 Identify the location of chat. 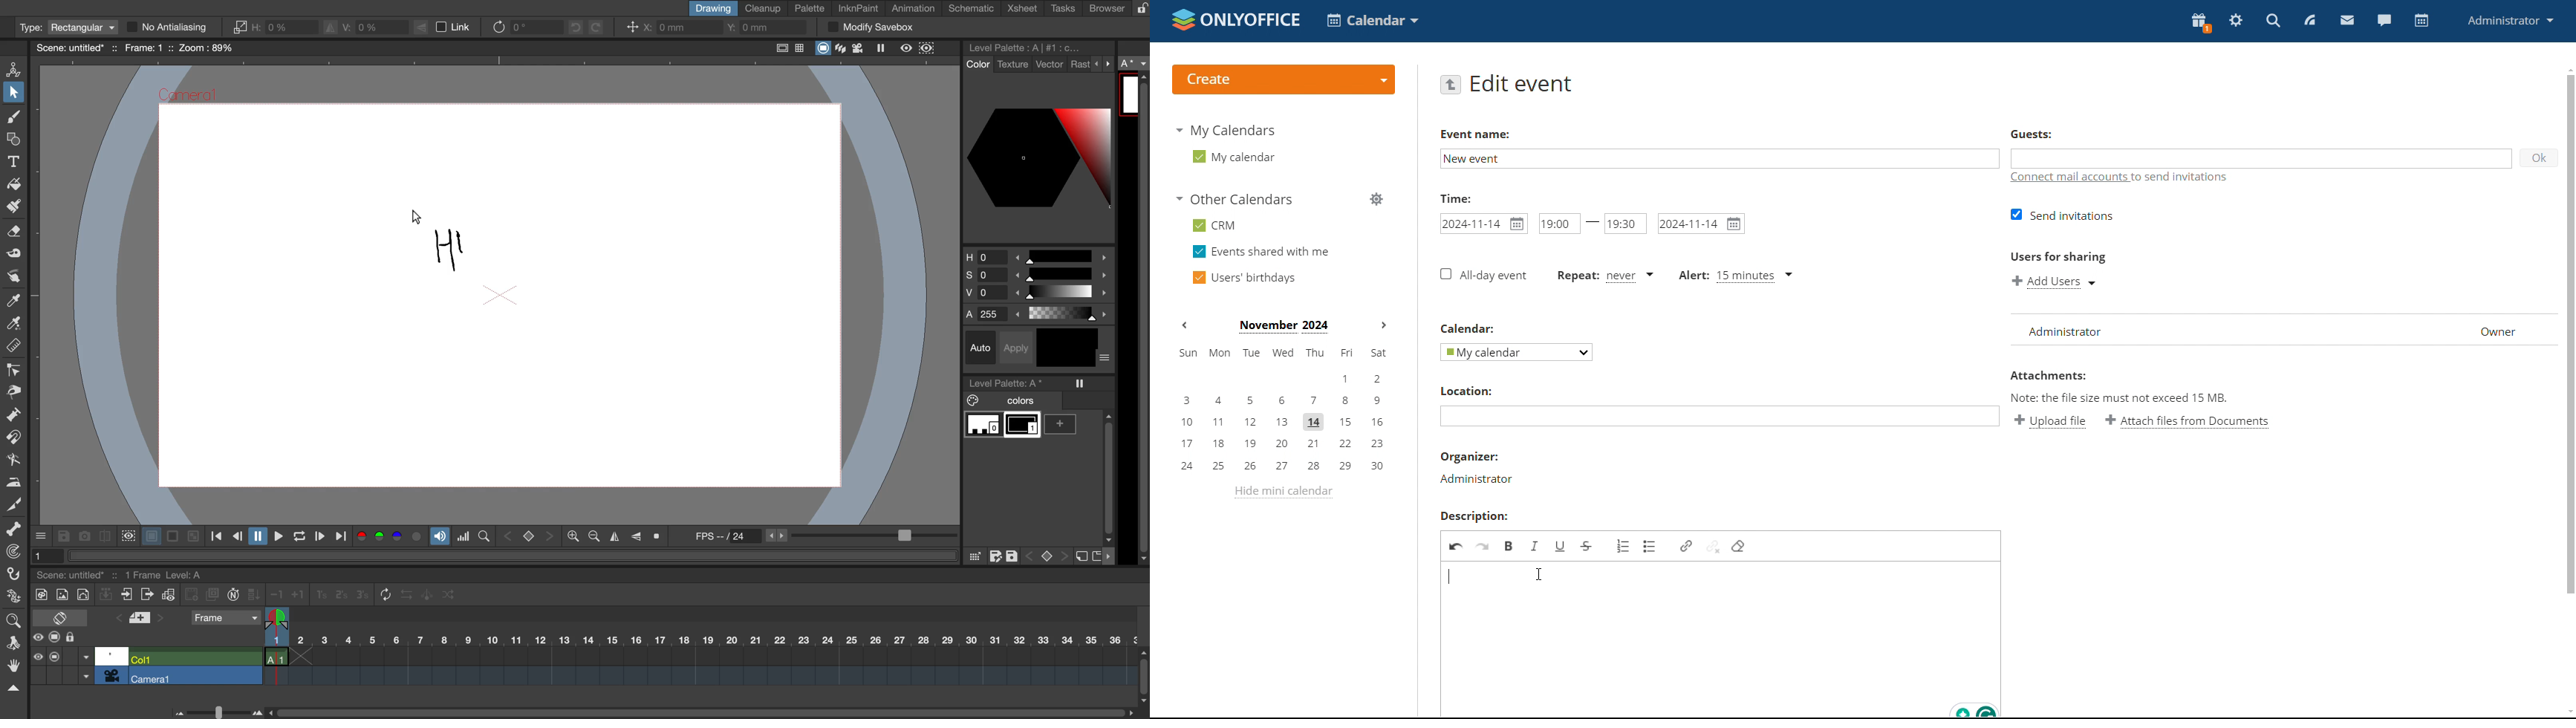
(2384, 21).